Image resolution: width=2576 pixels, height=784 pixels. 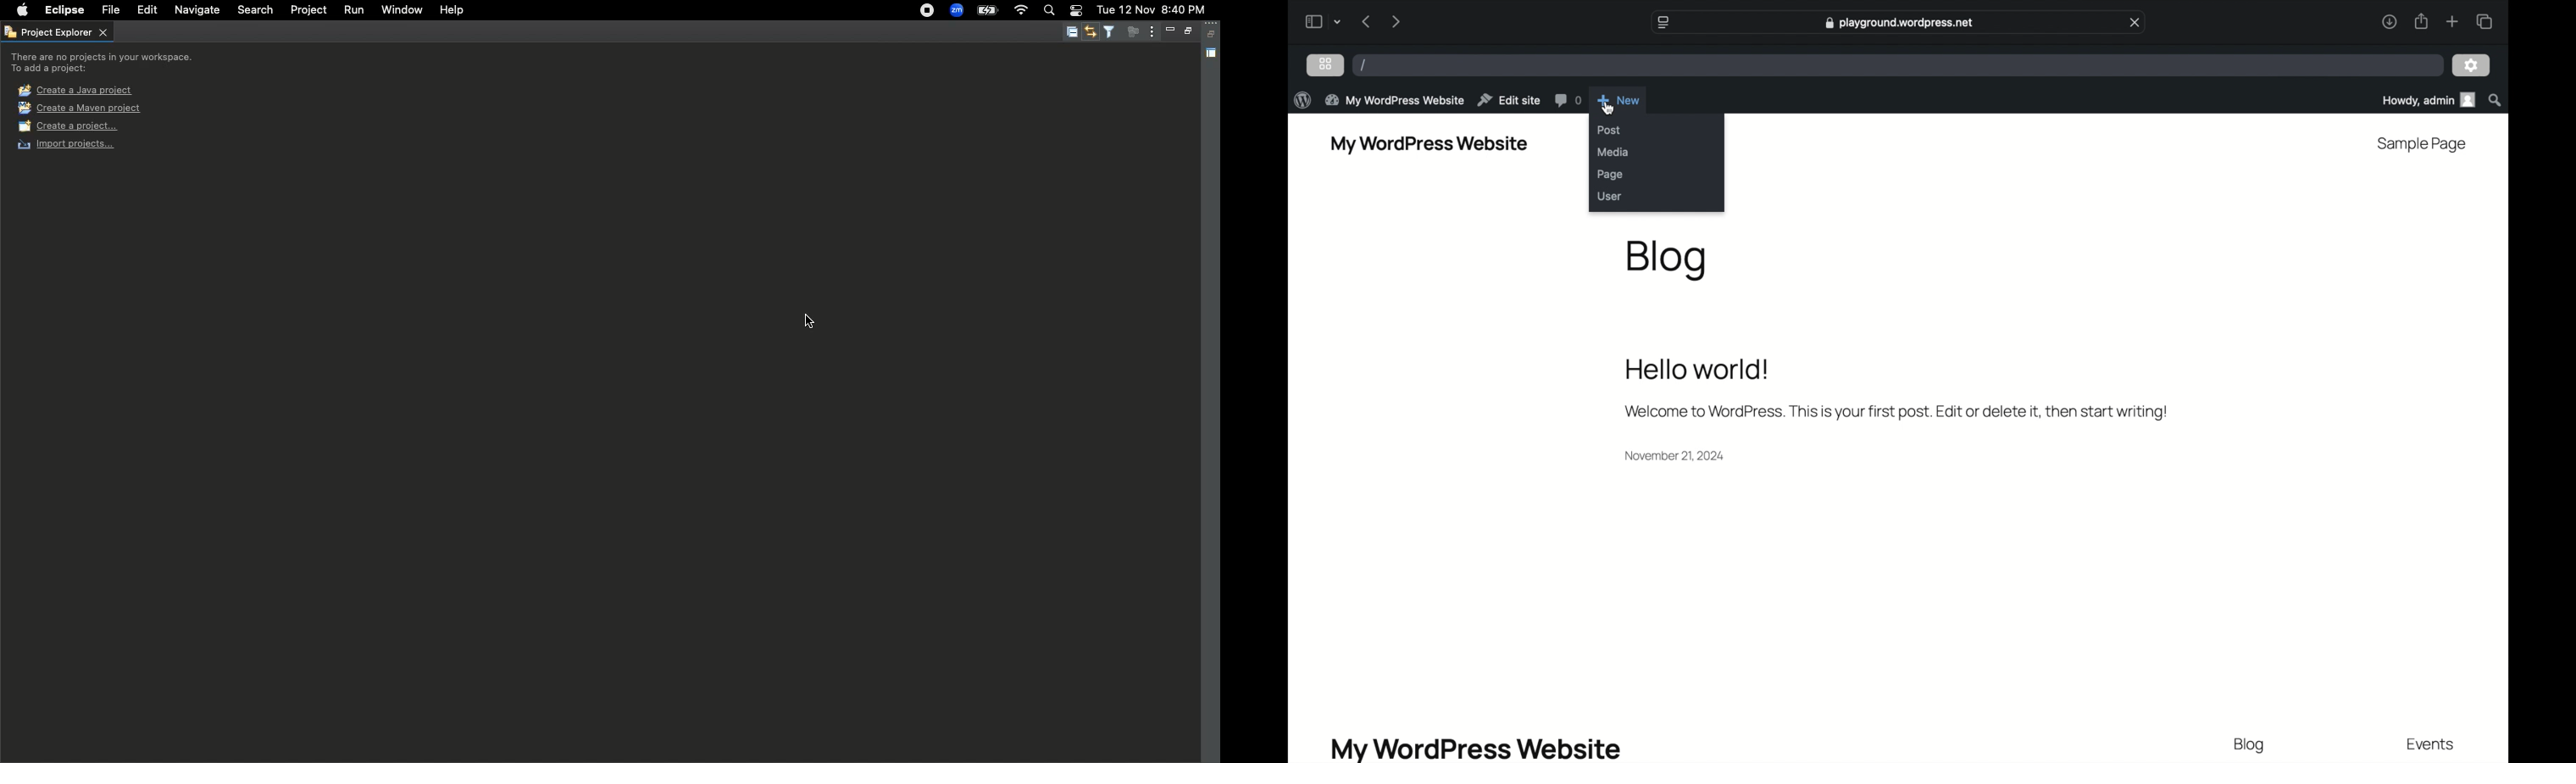 I want to click on downloads, so click(x=2388, y=21).